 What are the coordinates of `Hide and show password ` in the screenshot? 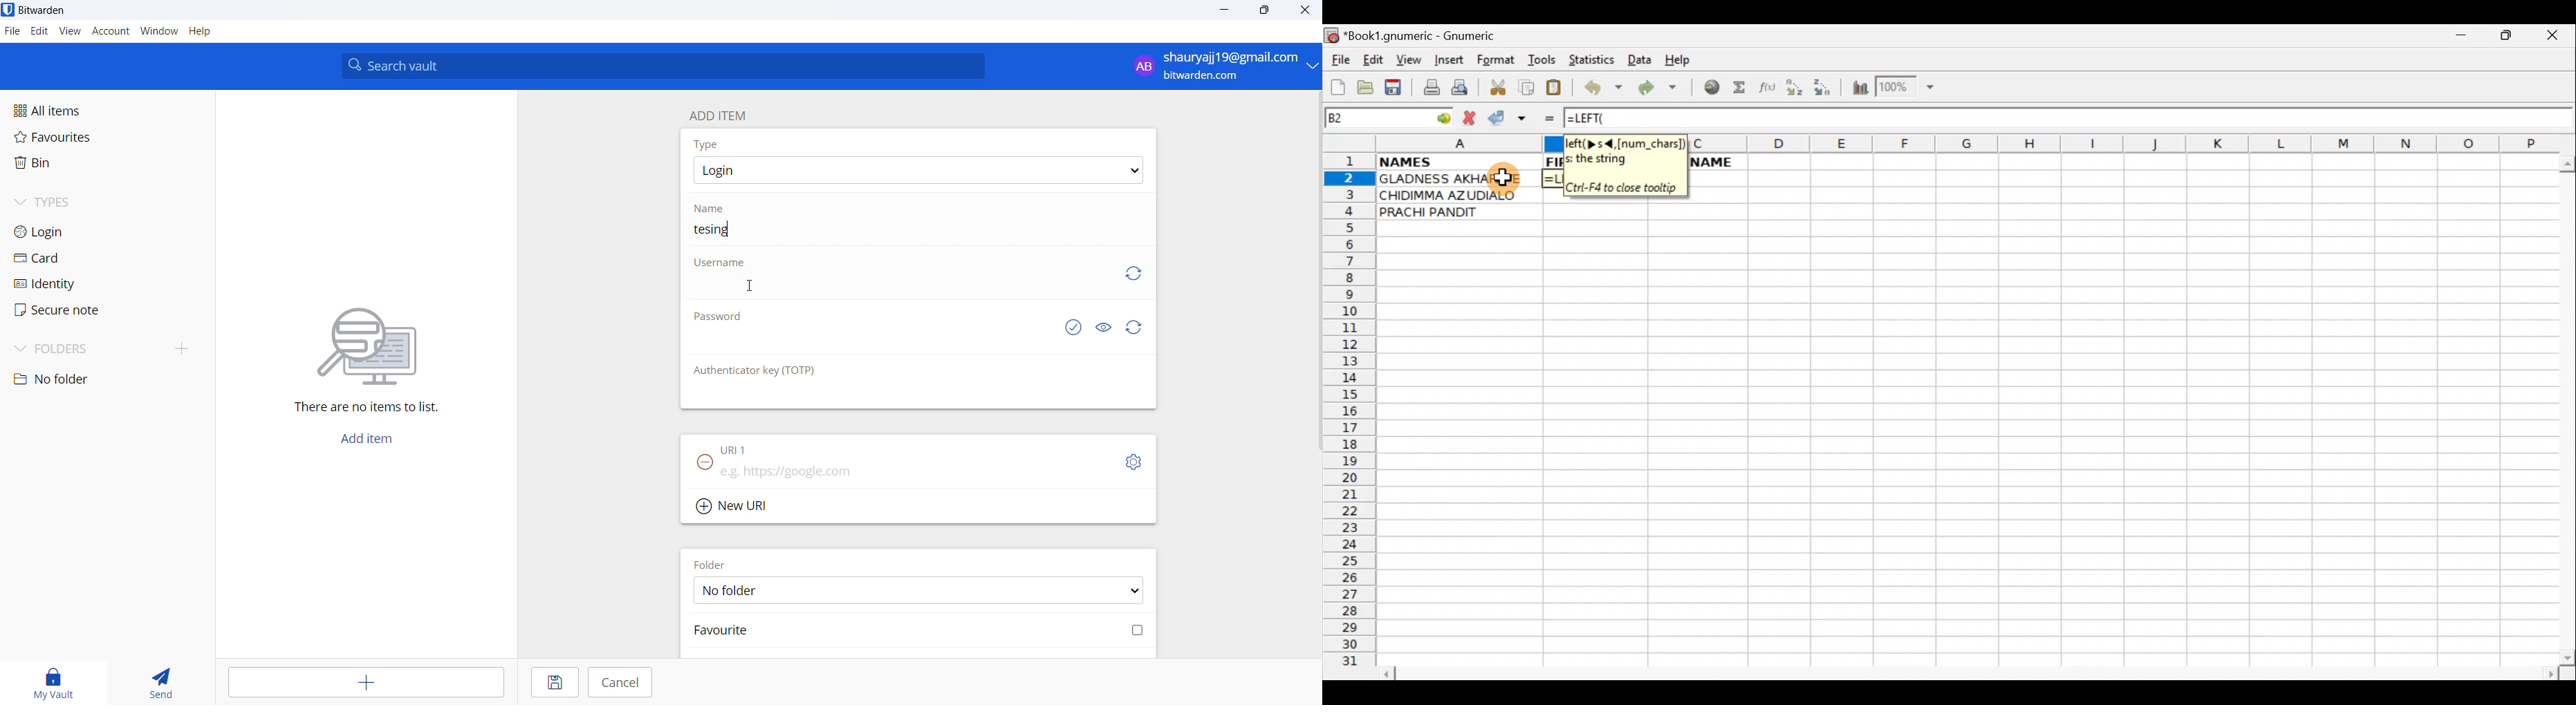 It's located at (1103, 328).